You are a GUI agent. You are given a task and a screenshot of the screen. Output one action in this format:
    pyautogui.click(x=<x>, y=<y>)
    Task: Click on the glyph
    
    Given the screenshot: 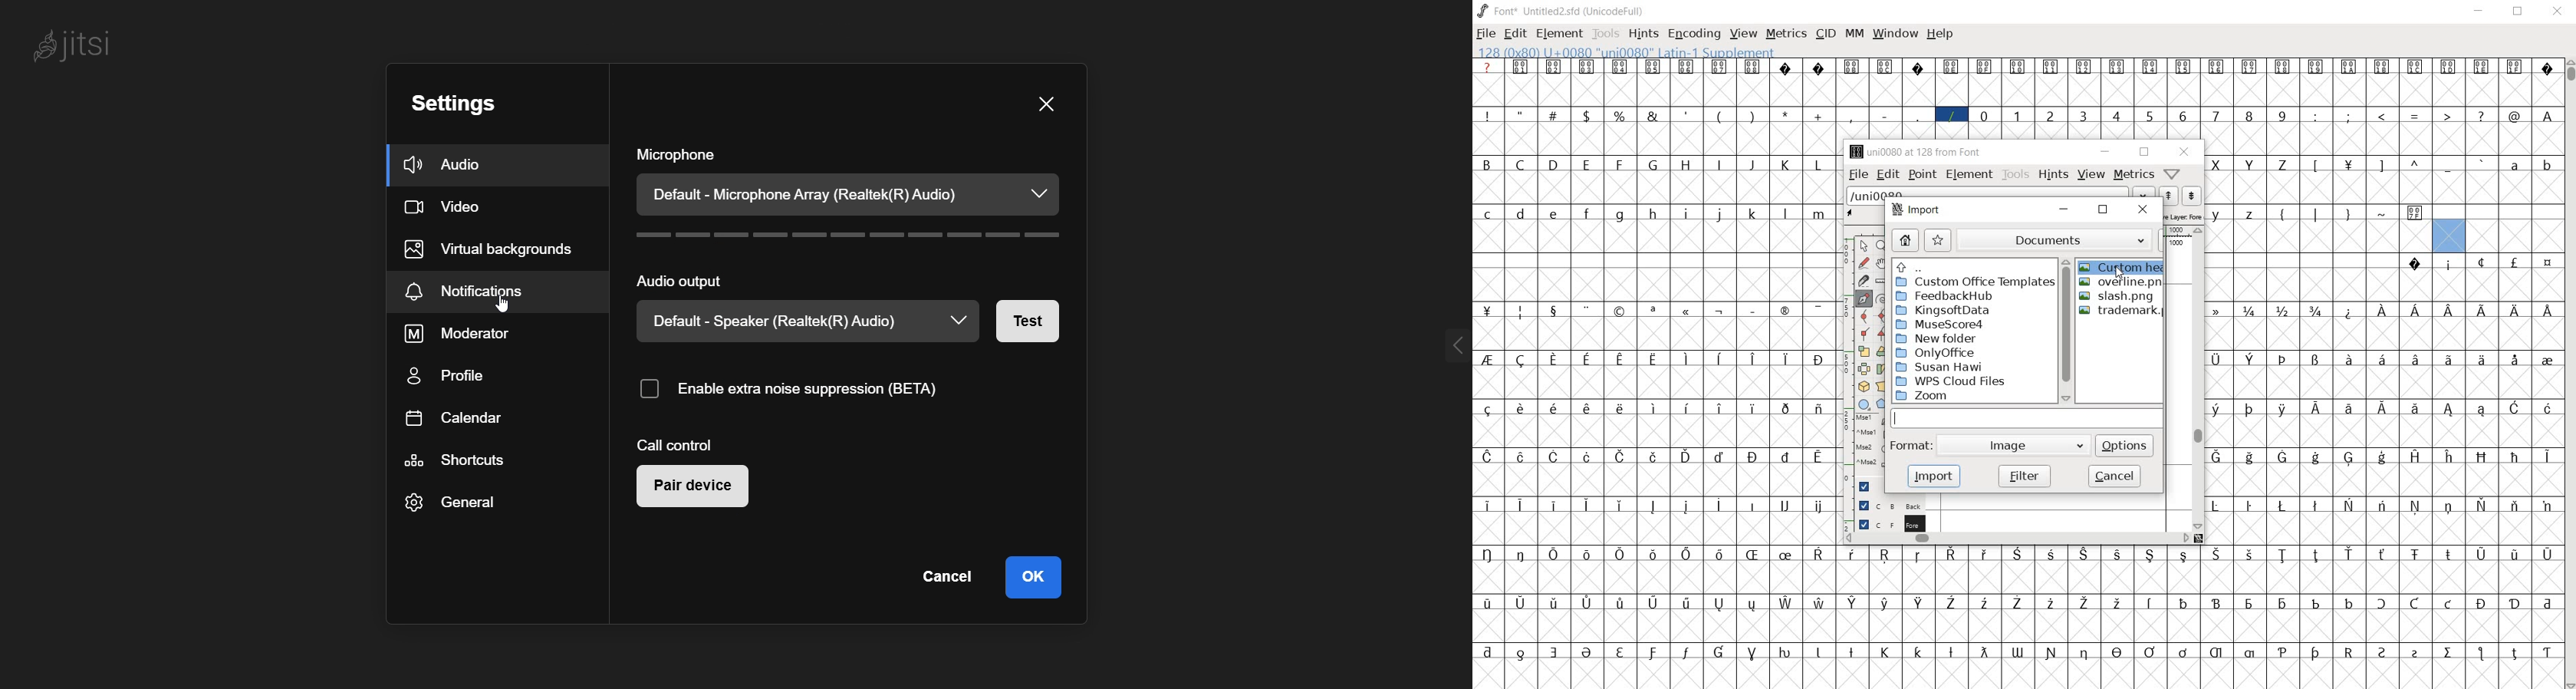 What is the action you would take?
    pyautogui.click(x=2548, y=70)
    